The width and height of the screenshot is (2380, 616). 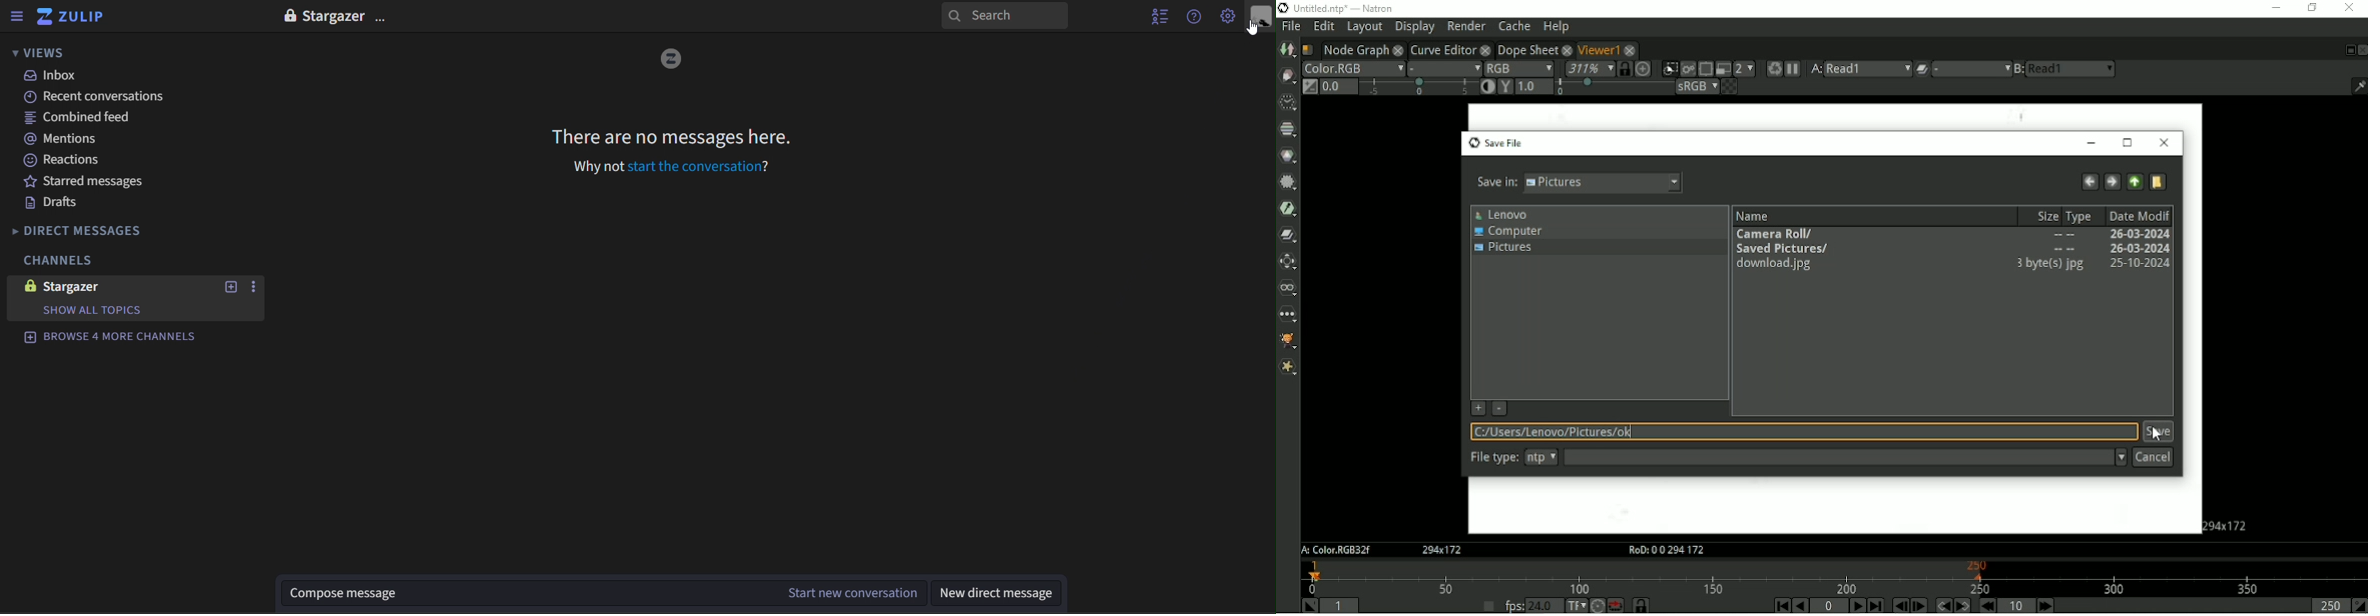 What do you see at coordinates (1723, 69) in the screenshot?
I see `Proxy mode` at bounding box center [1723, 69].